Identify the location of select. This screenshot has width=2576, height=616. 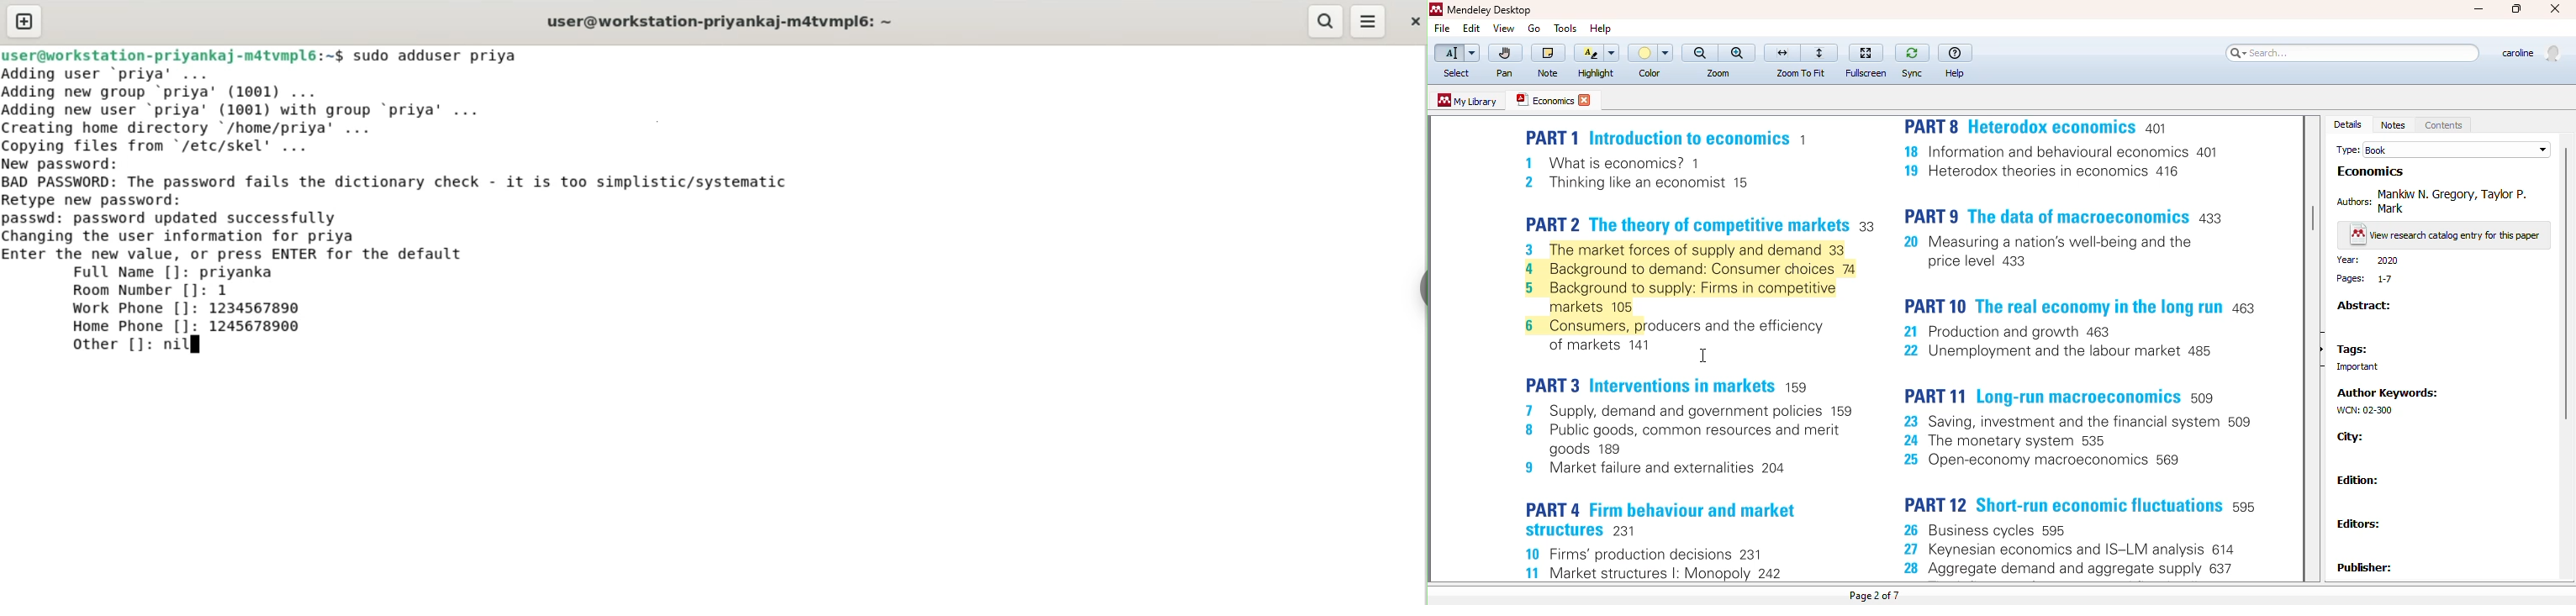
(1456, 54).